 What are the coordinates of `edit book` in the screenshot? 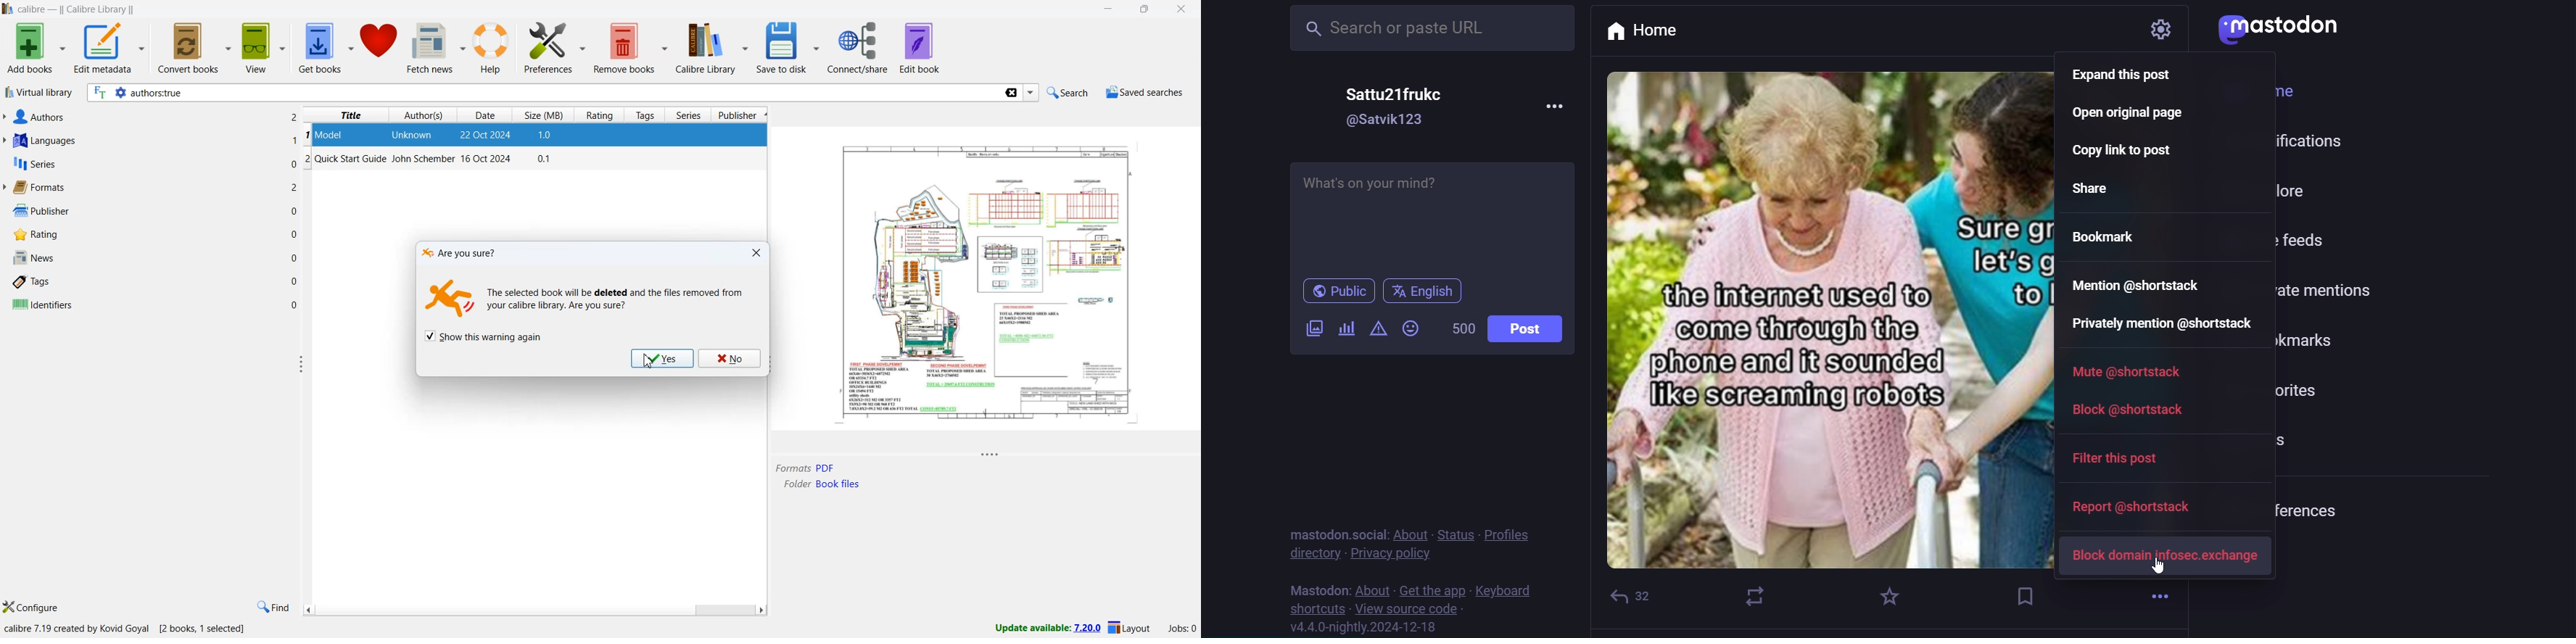 It's located at (920, 48).